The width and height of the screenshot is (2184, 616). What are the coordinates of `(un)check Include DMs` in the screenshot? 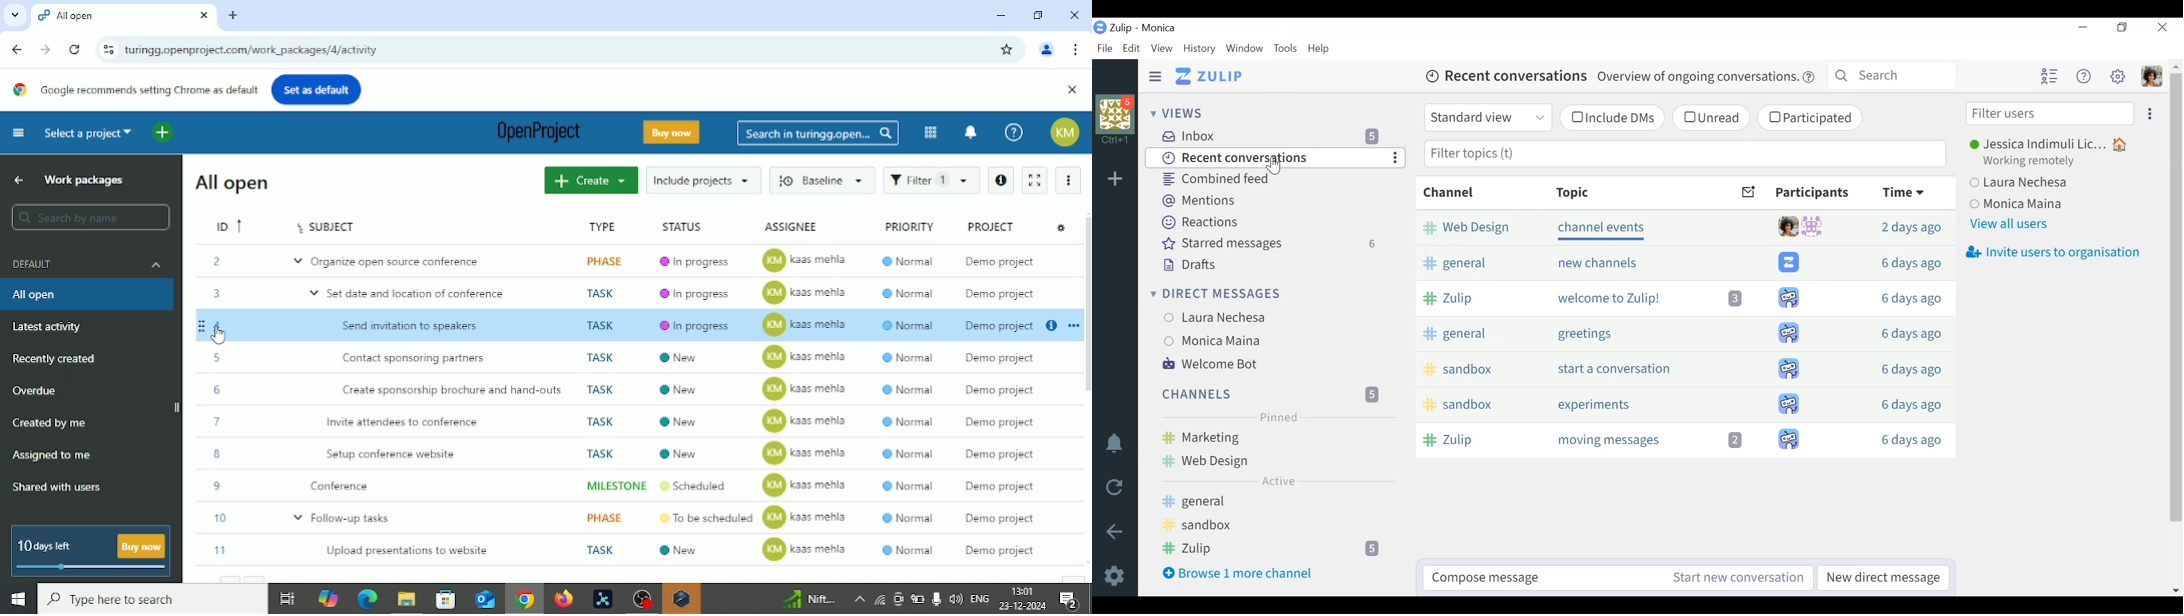 It's located at (1611, 118).